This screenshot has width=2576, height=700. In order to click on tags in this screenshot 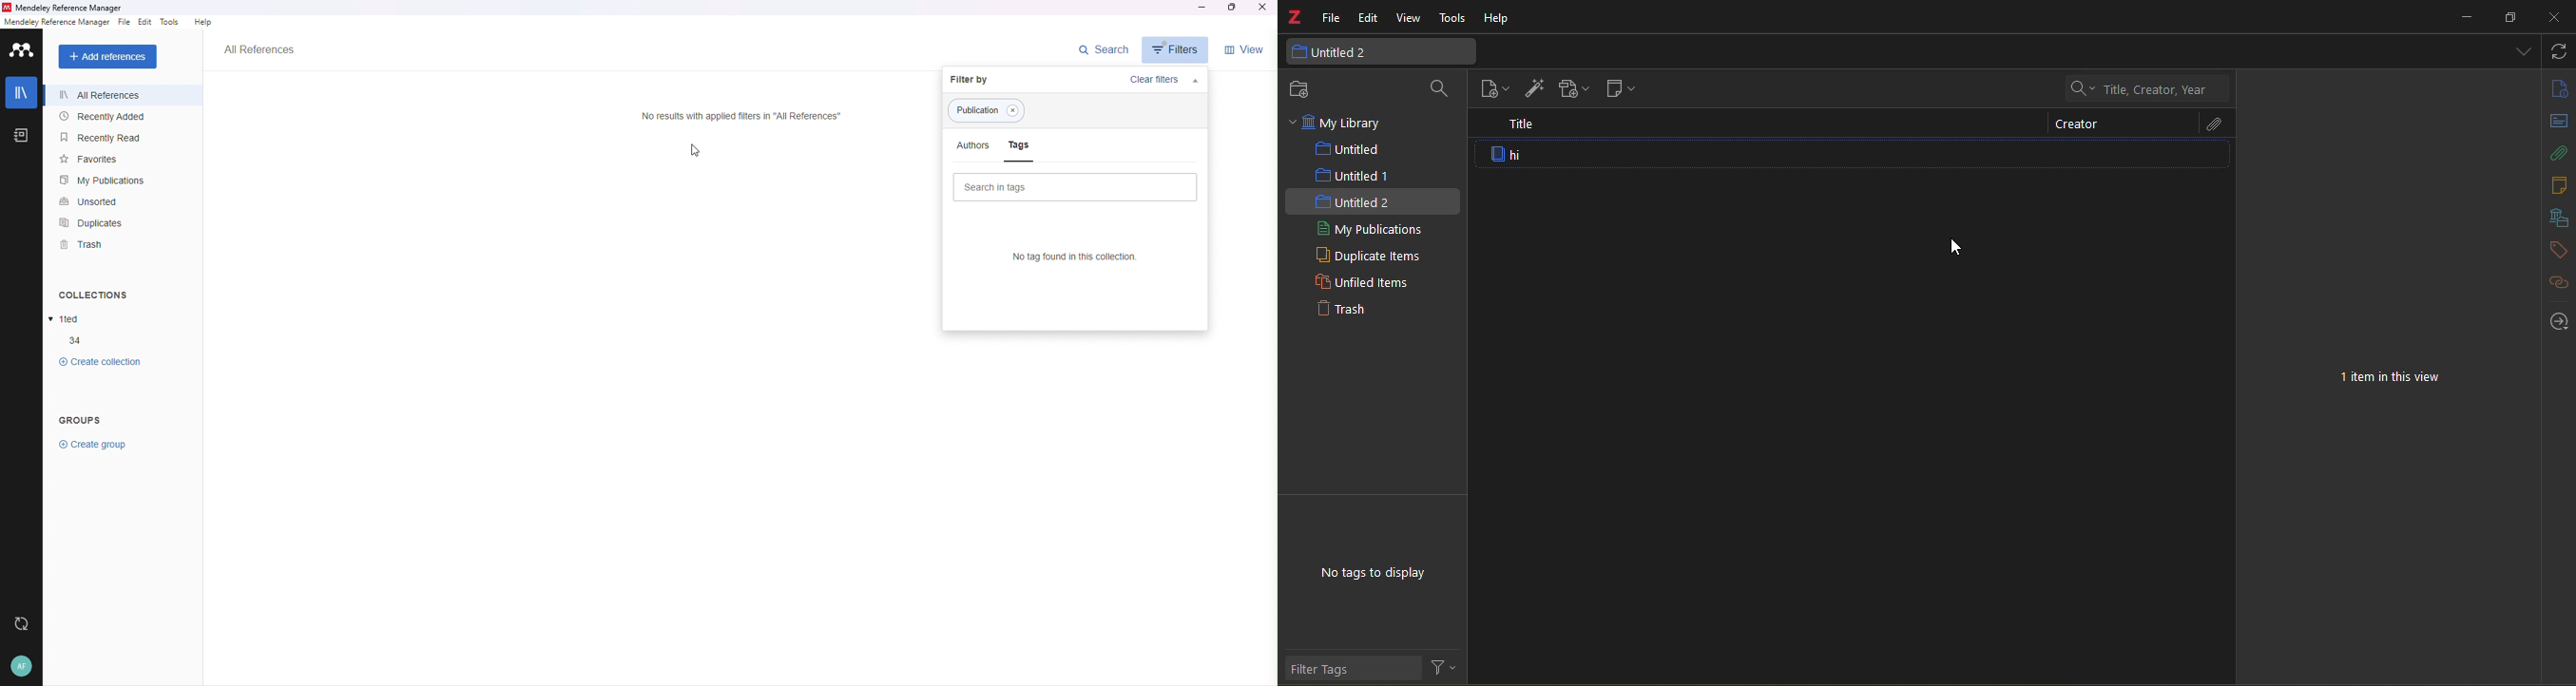, I will do `click(2556, 250)`.